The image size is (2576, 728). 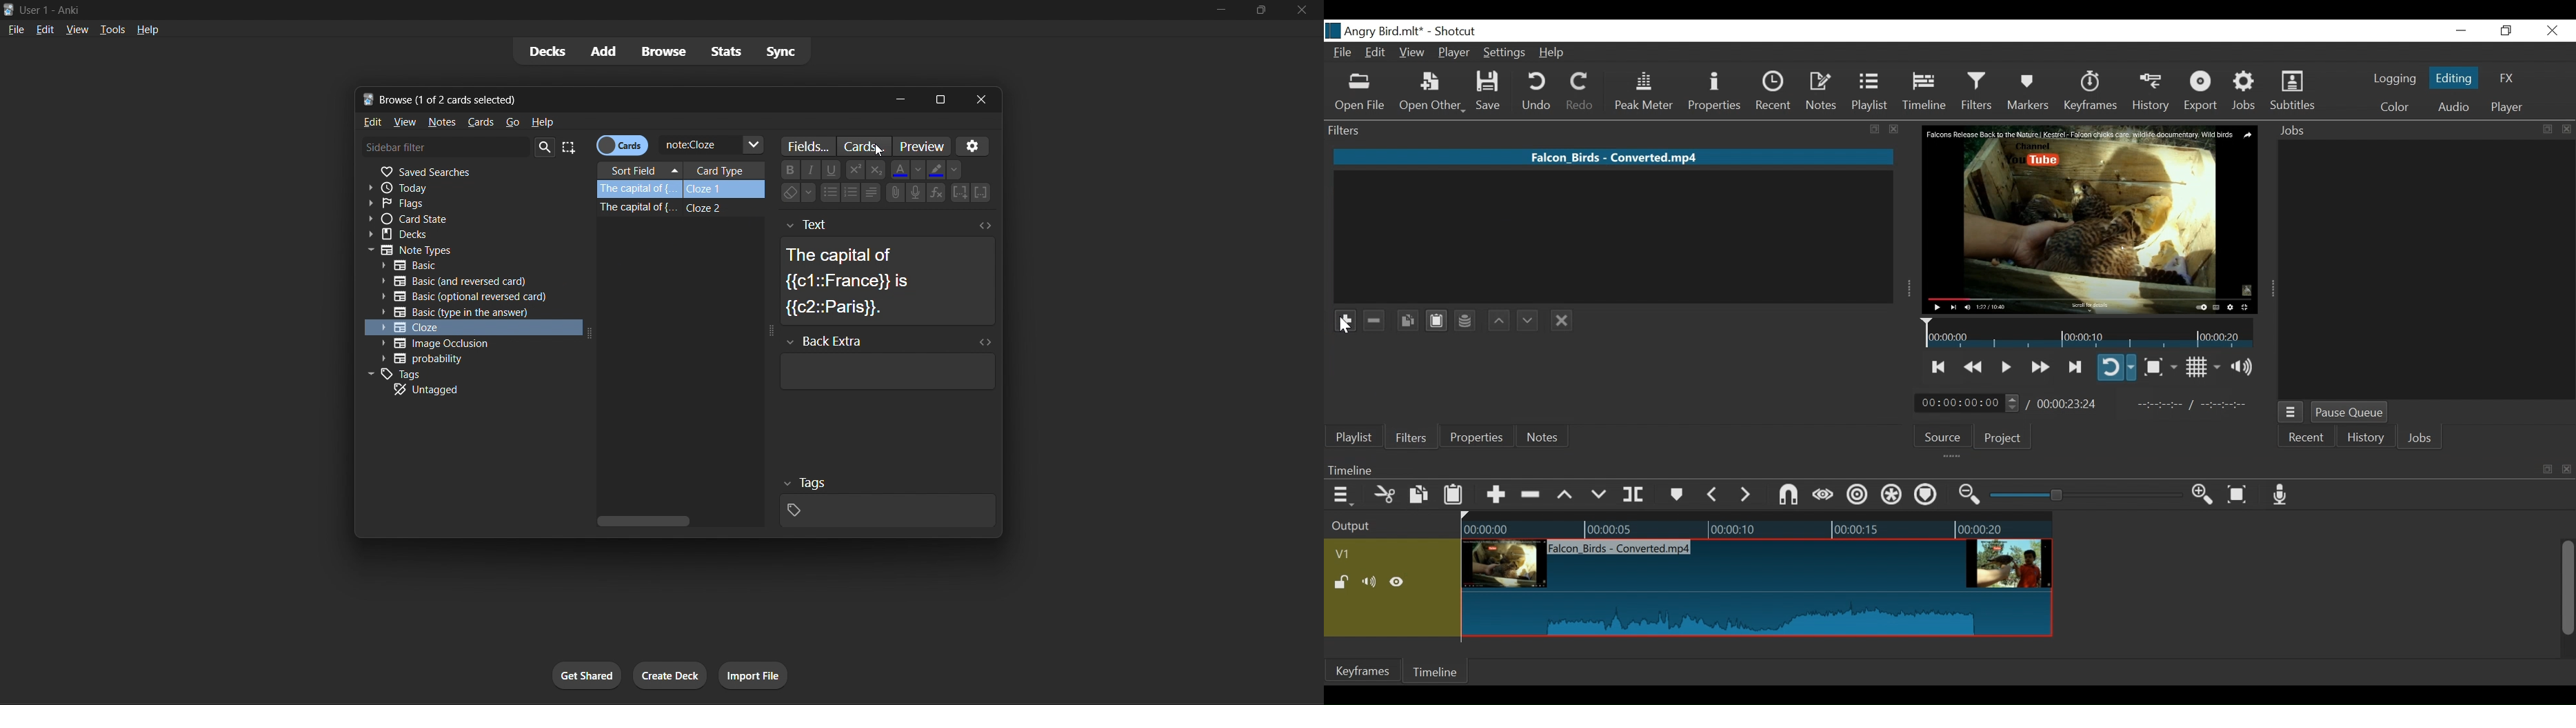 What do you see at coordinates (1344, 406) in the screenshot?
I see `Playlist menu` at bounding box center [1344, 406].